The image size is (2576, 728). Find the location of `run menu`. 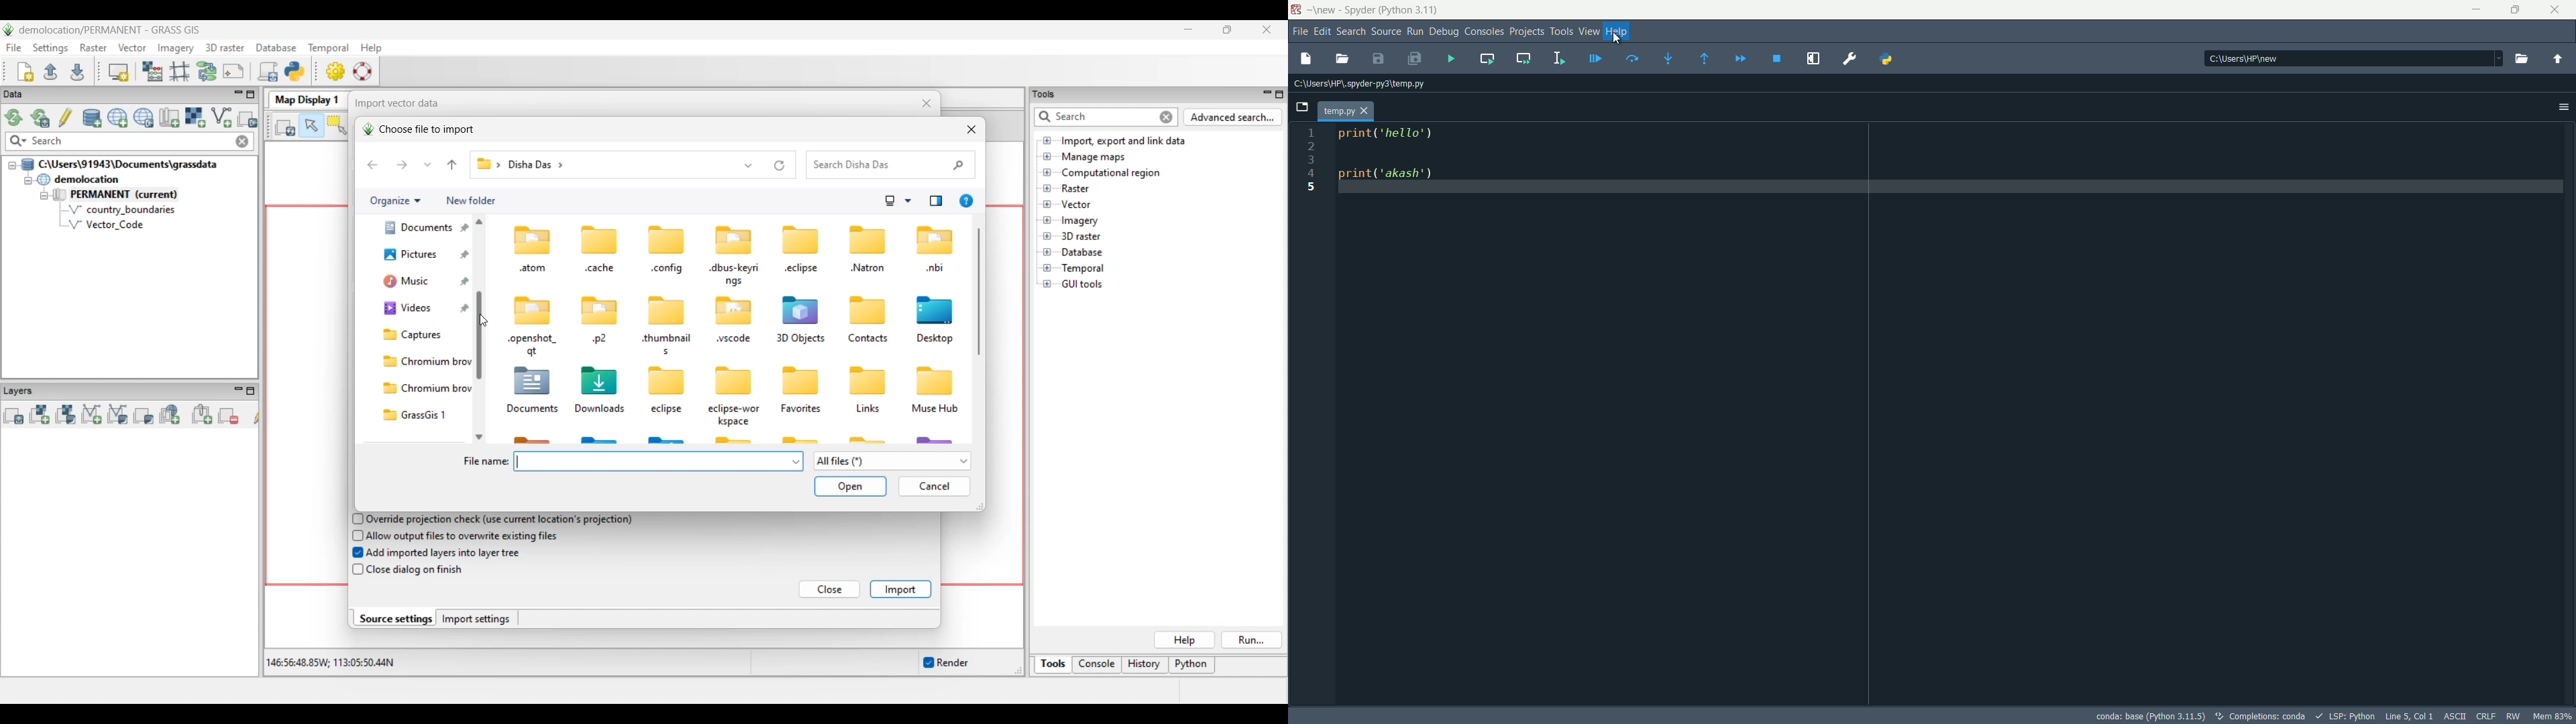

run menu is located at coordinates (1414, 32).